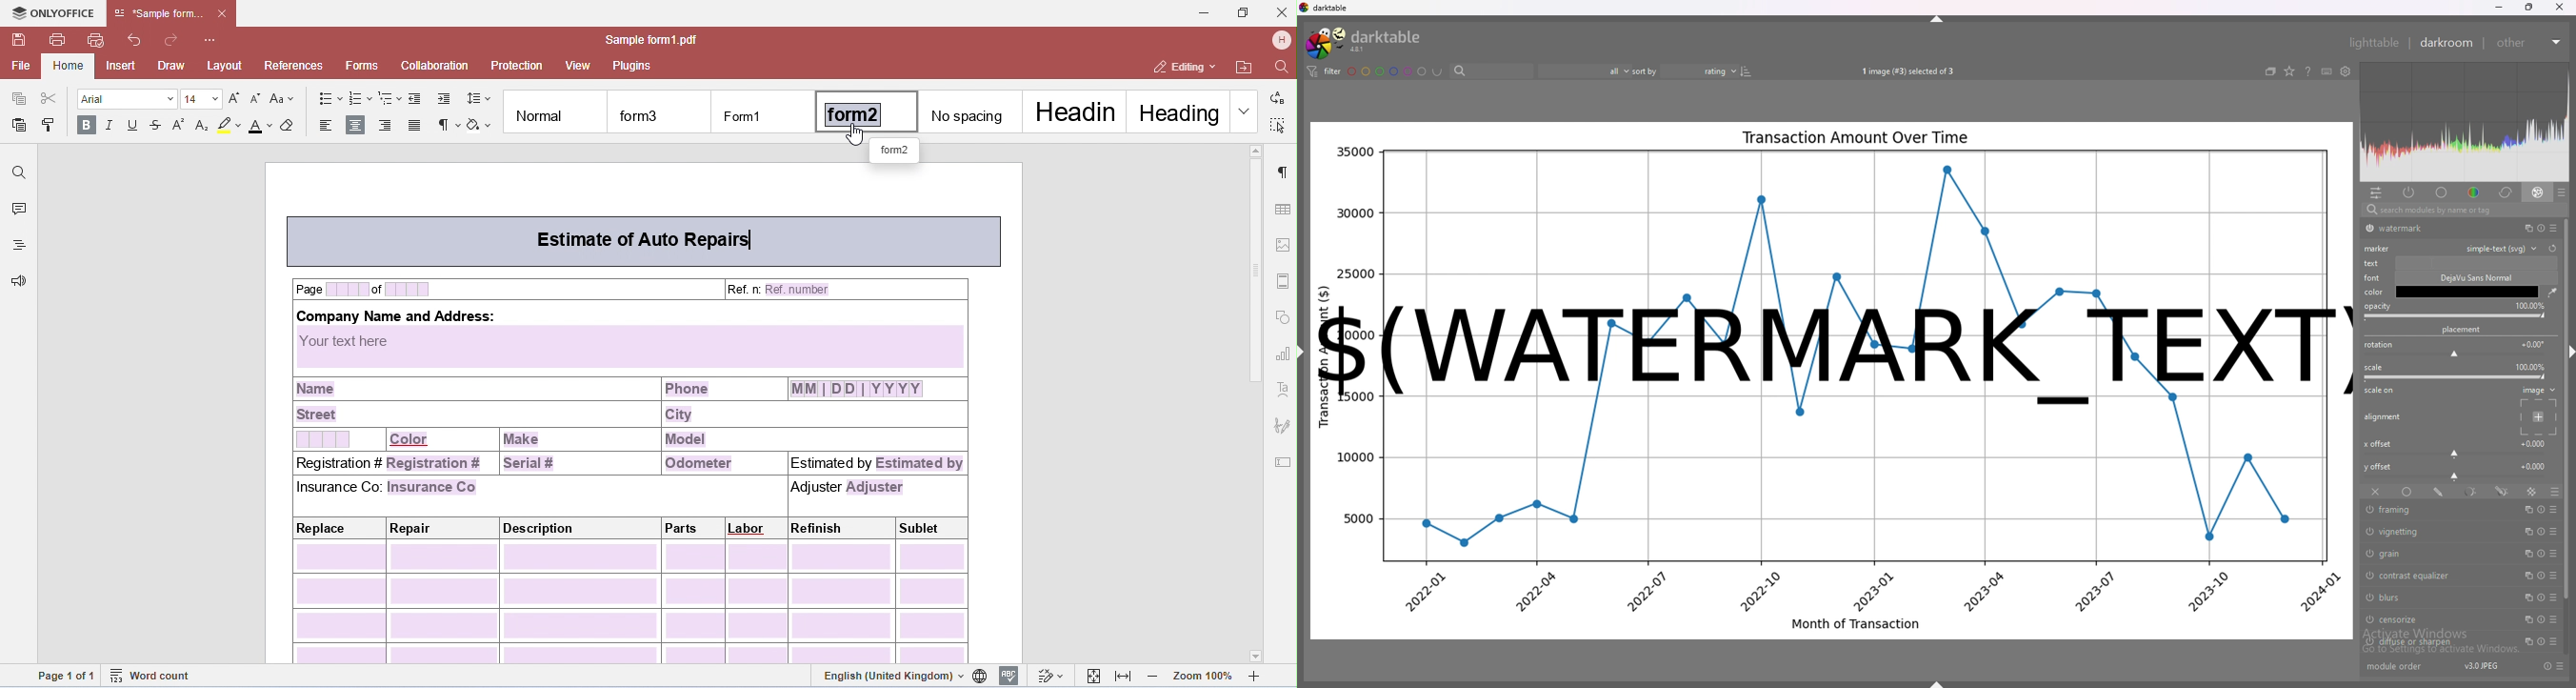 Image resolution: width=2576 pixels, height=700 pixels. What do you see at coordinates (2368, 573) in the screenshot?
I see `switch off` at bounding box center [2368, 573].